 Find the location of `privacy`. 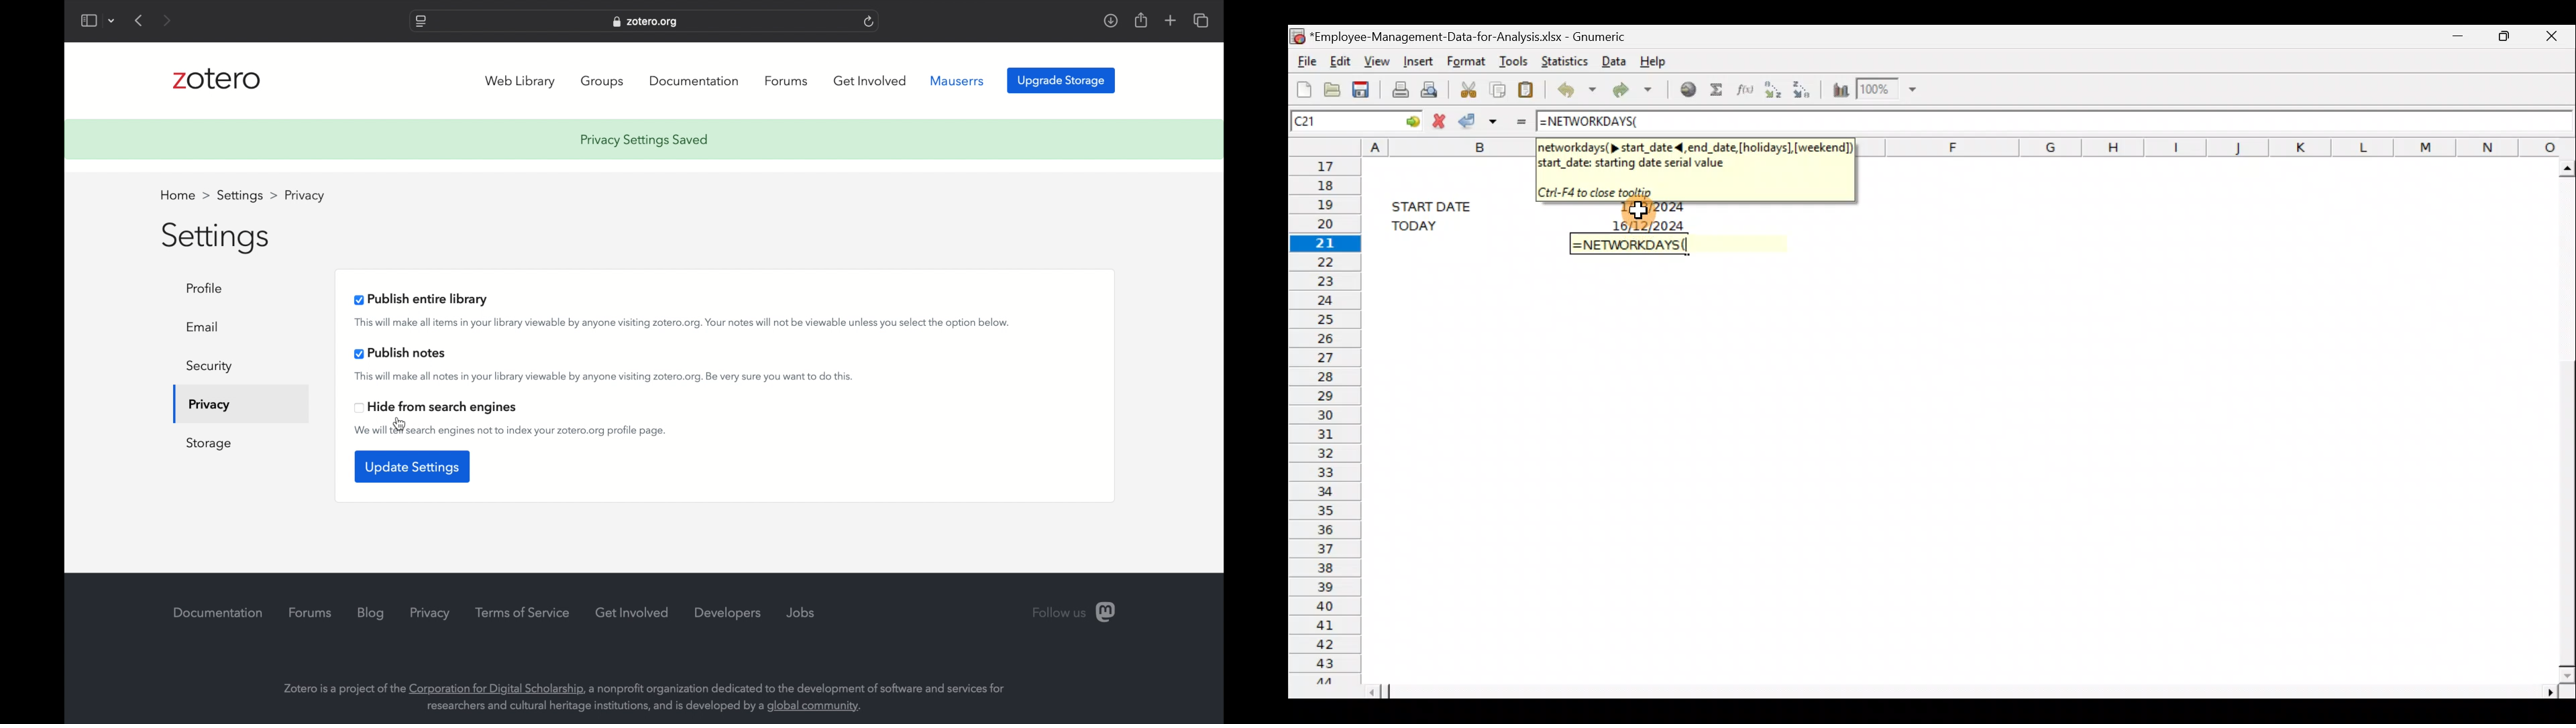

privacy is located at coordinates (430, 611).